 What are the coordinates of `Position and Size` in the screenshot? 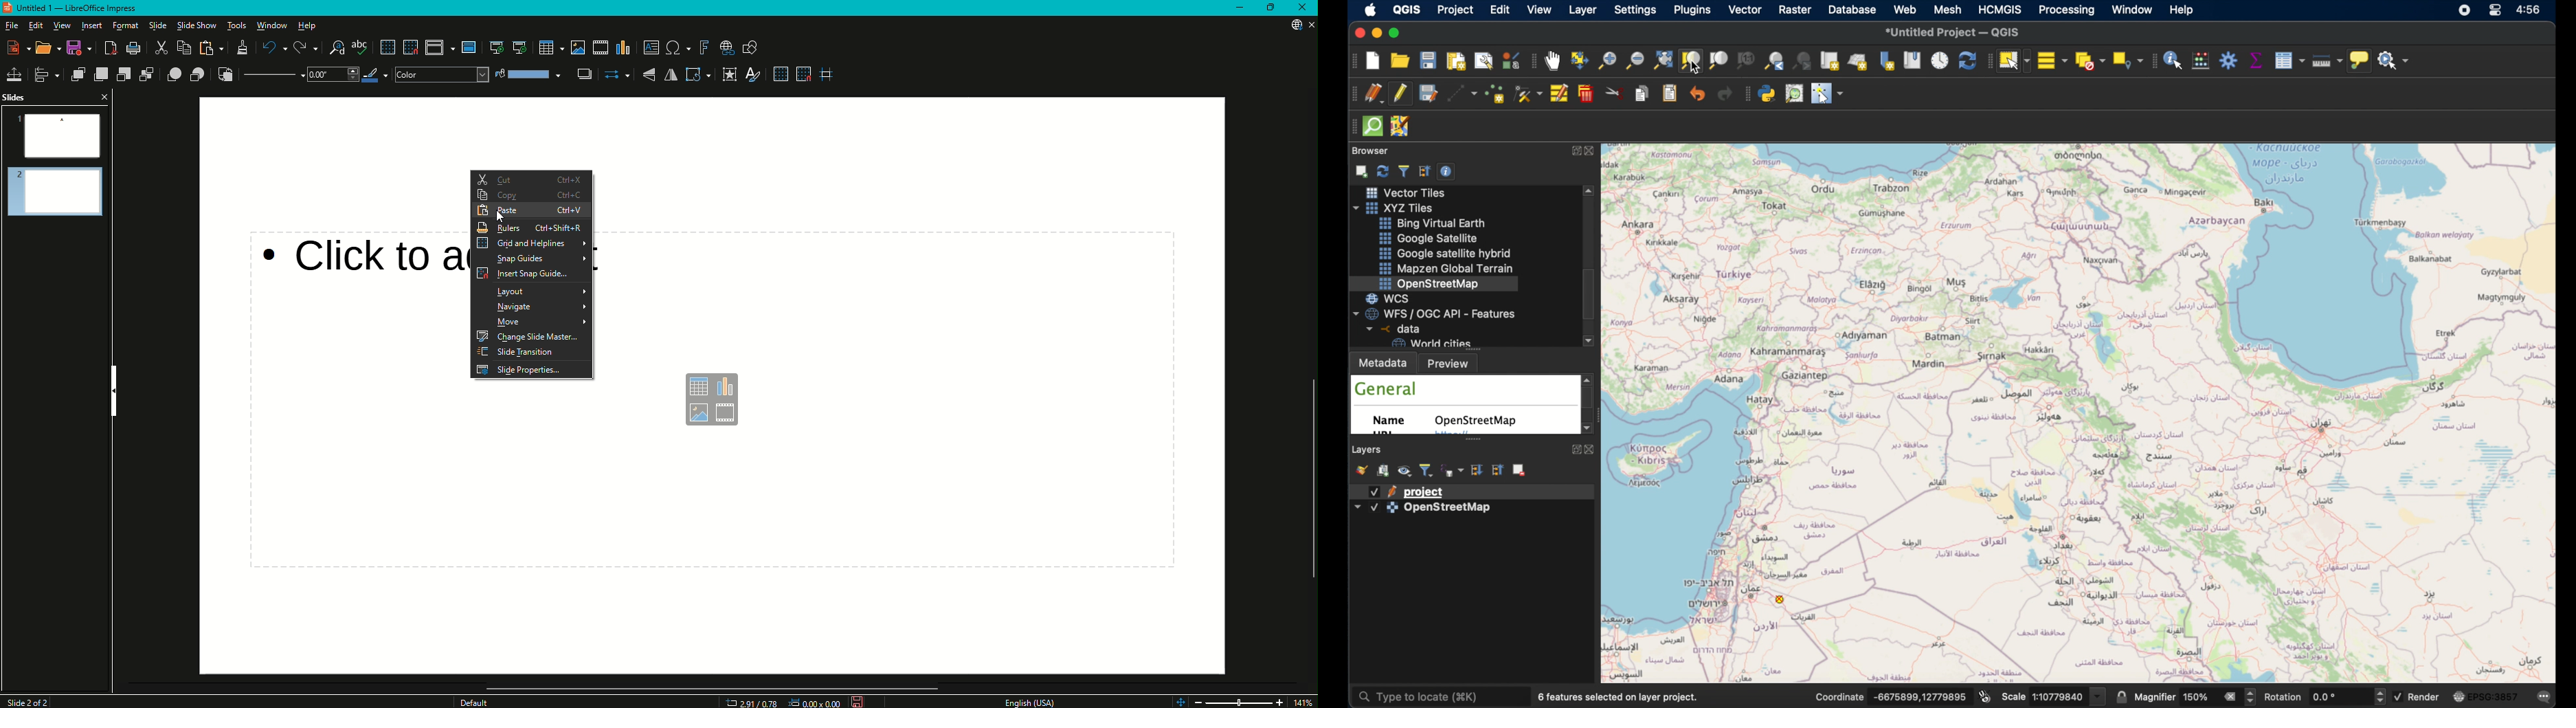 It's located at (15, 73).